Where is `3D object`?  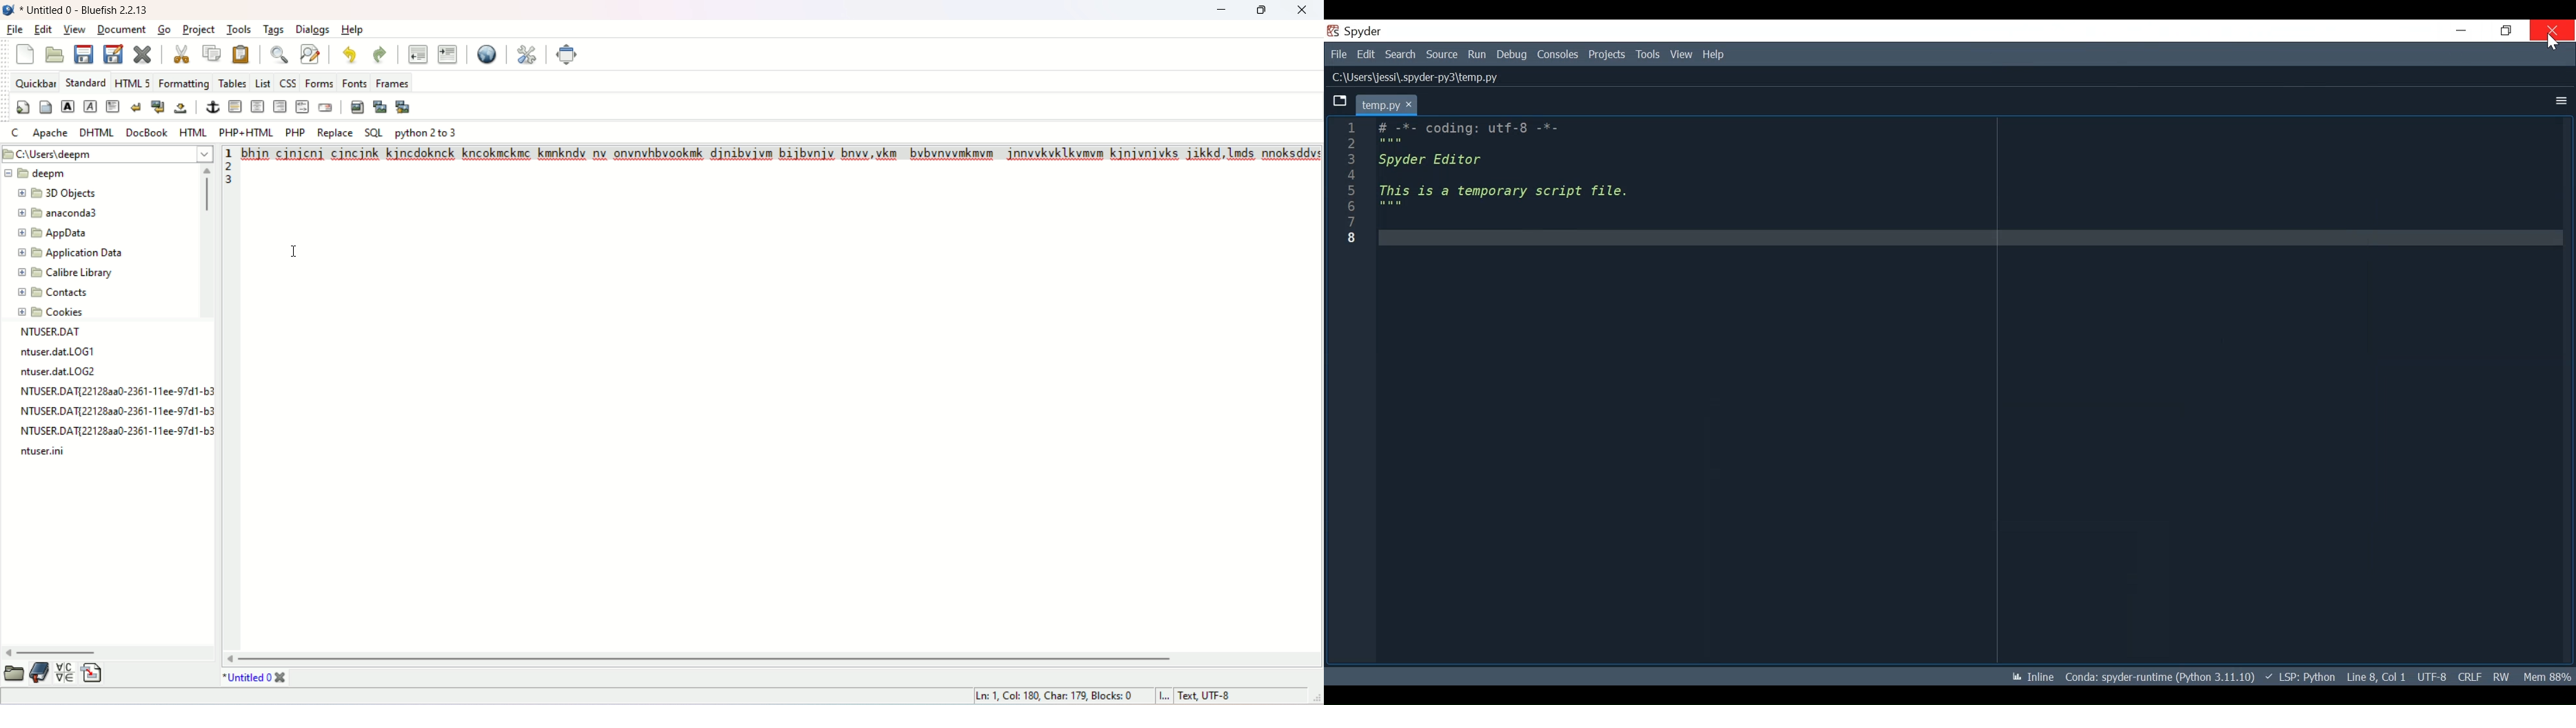 3D object is located at coordinates (63, 194).